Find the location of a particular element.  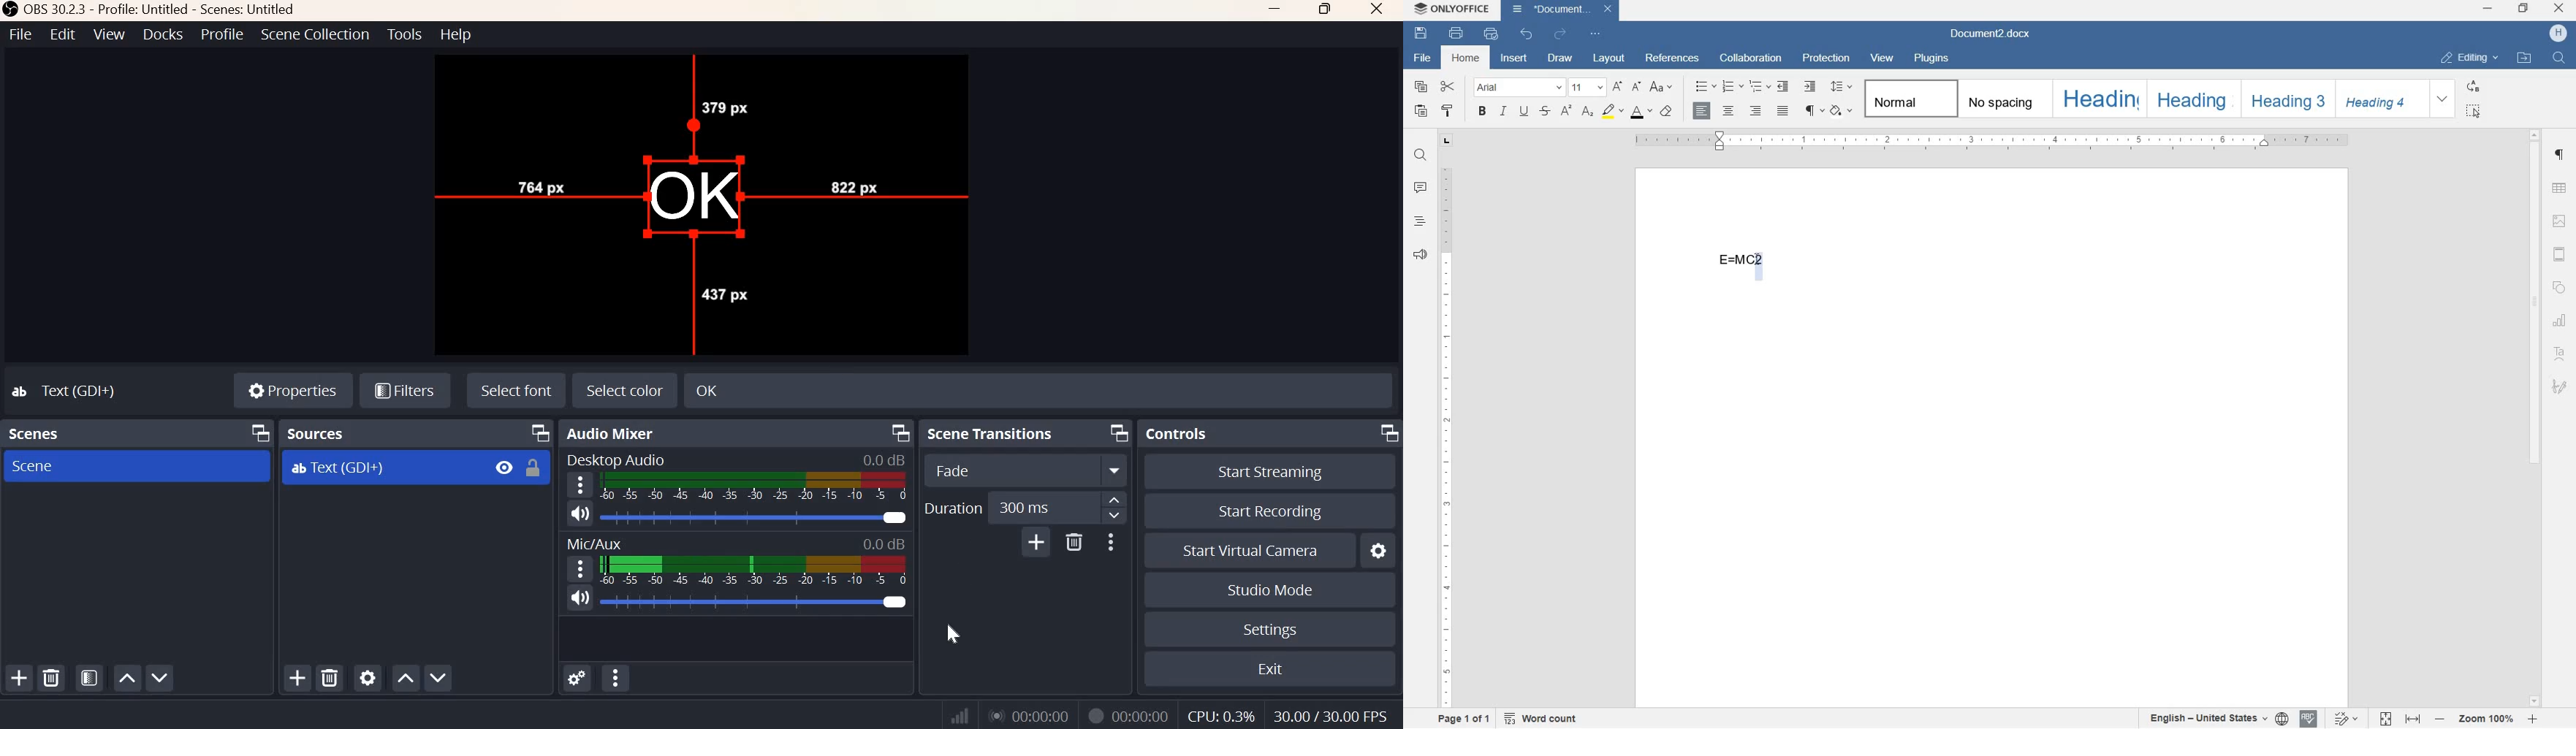

shape is located at coordinates (2561, 288).